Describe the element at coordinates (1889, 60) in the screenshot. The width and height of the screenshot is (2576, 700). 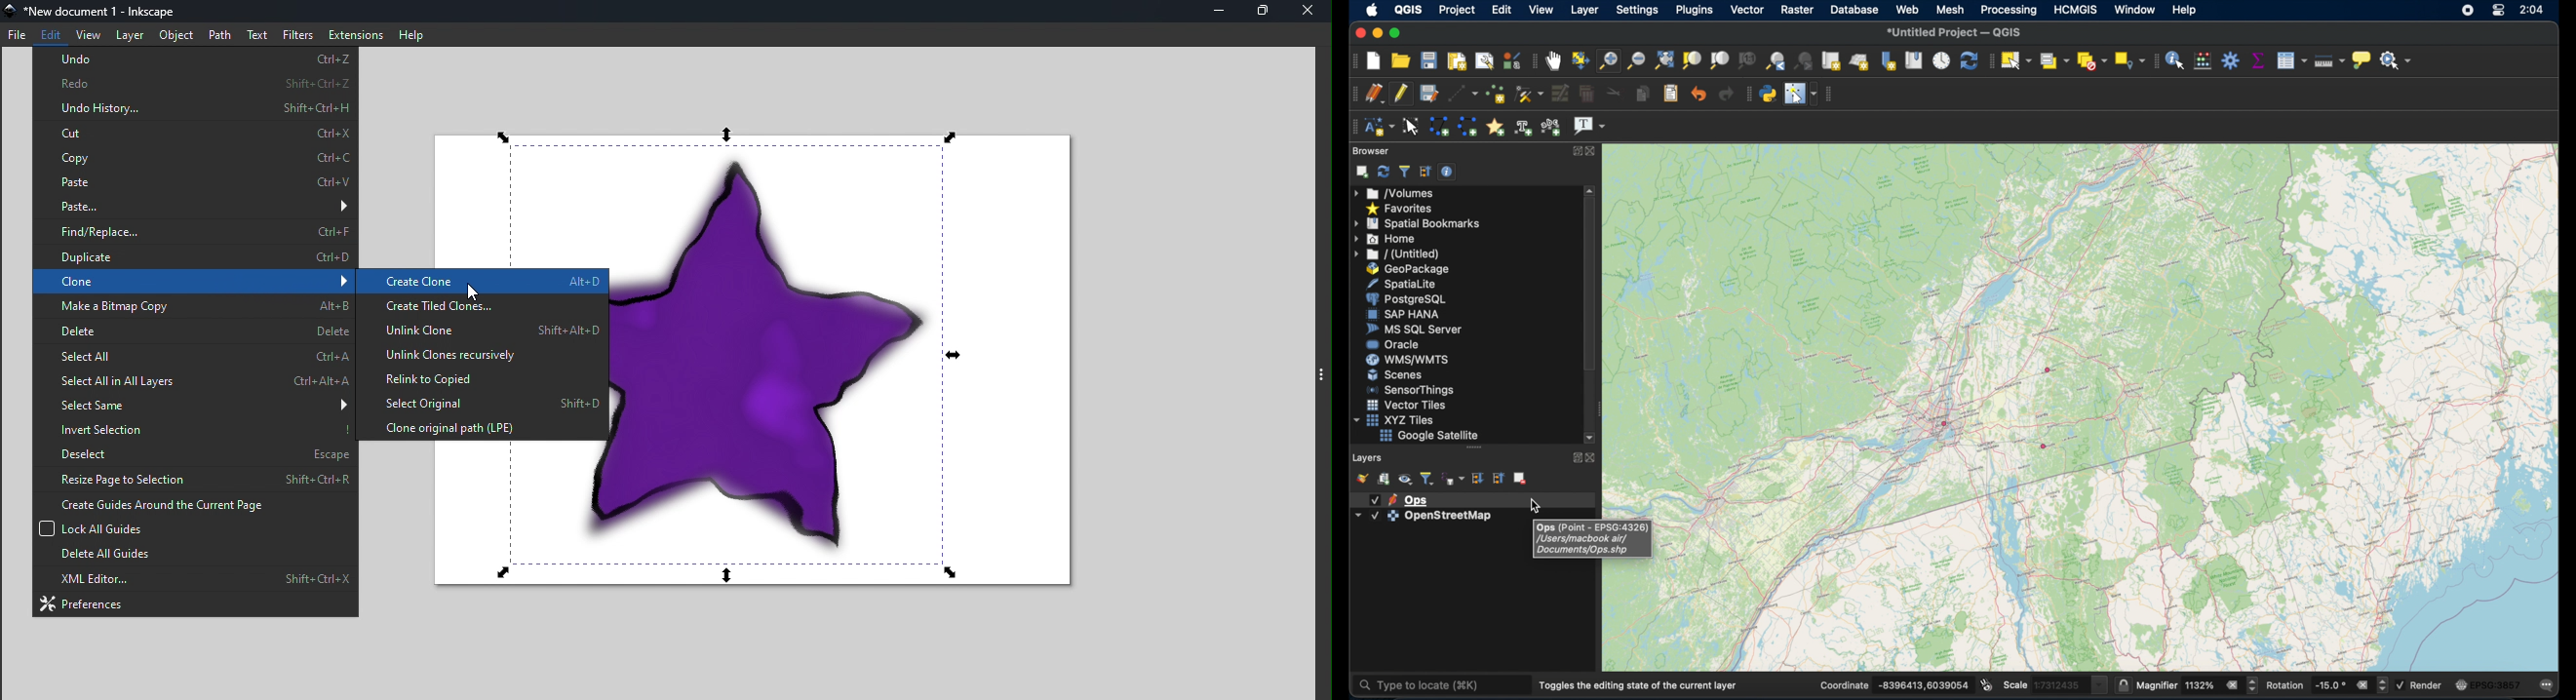
I see `new spatial bookmark` at that location.